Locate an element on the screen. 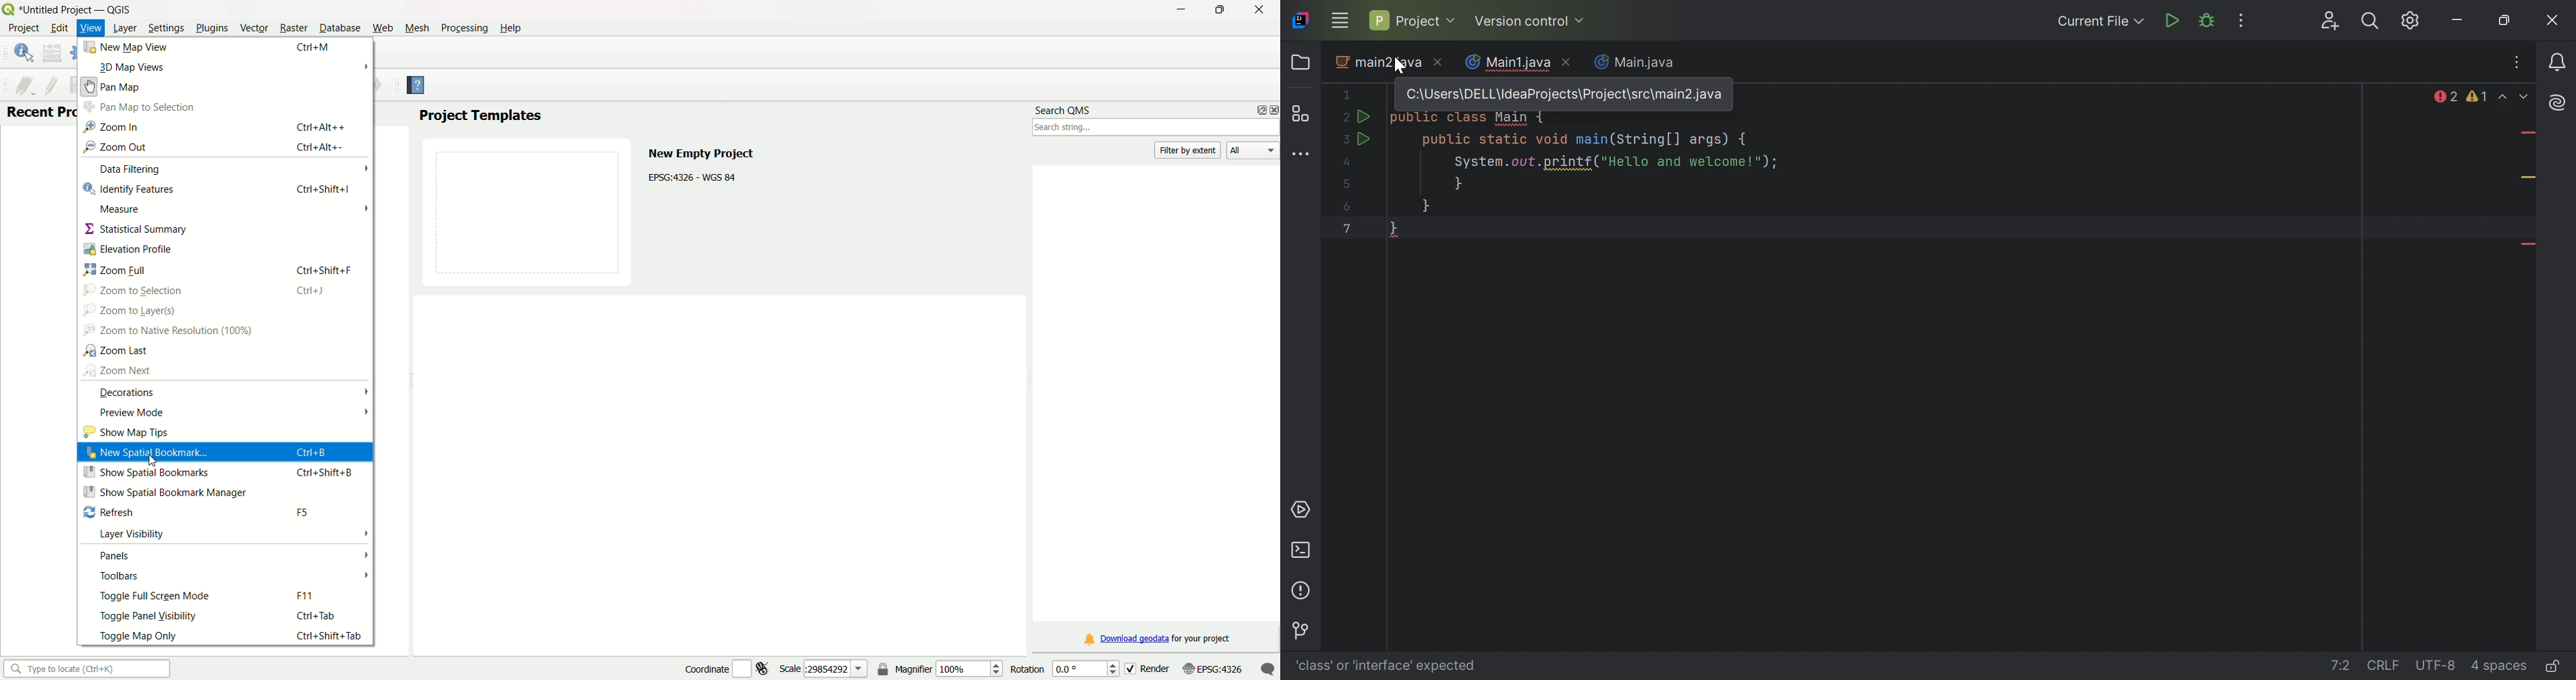 This screenshot has width=2576, height=700. toolbars is located at coordinates (120, 577).